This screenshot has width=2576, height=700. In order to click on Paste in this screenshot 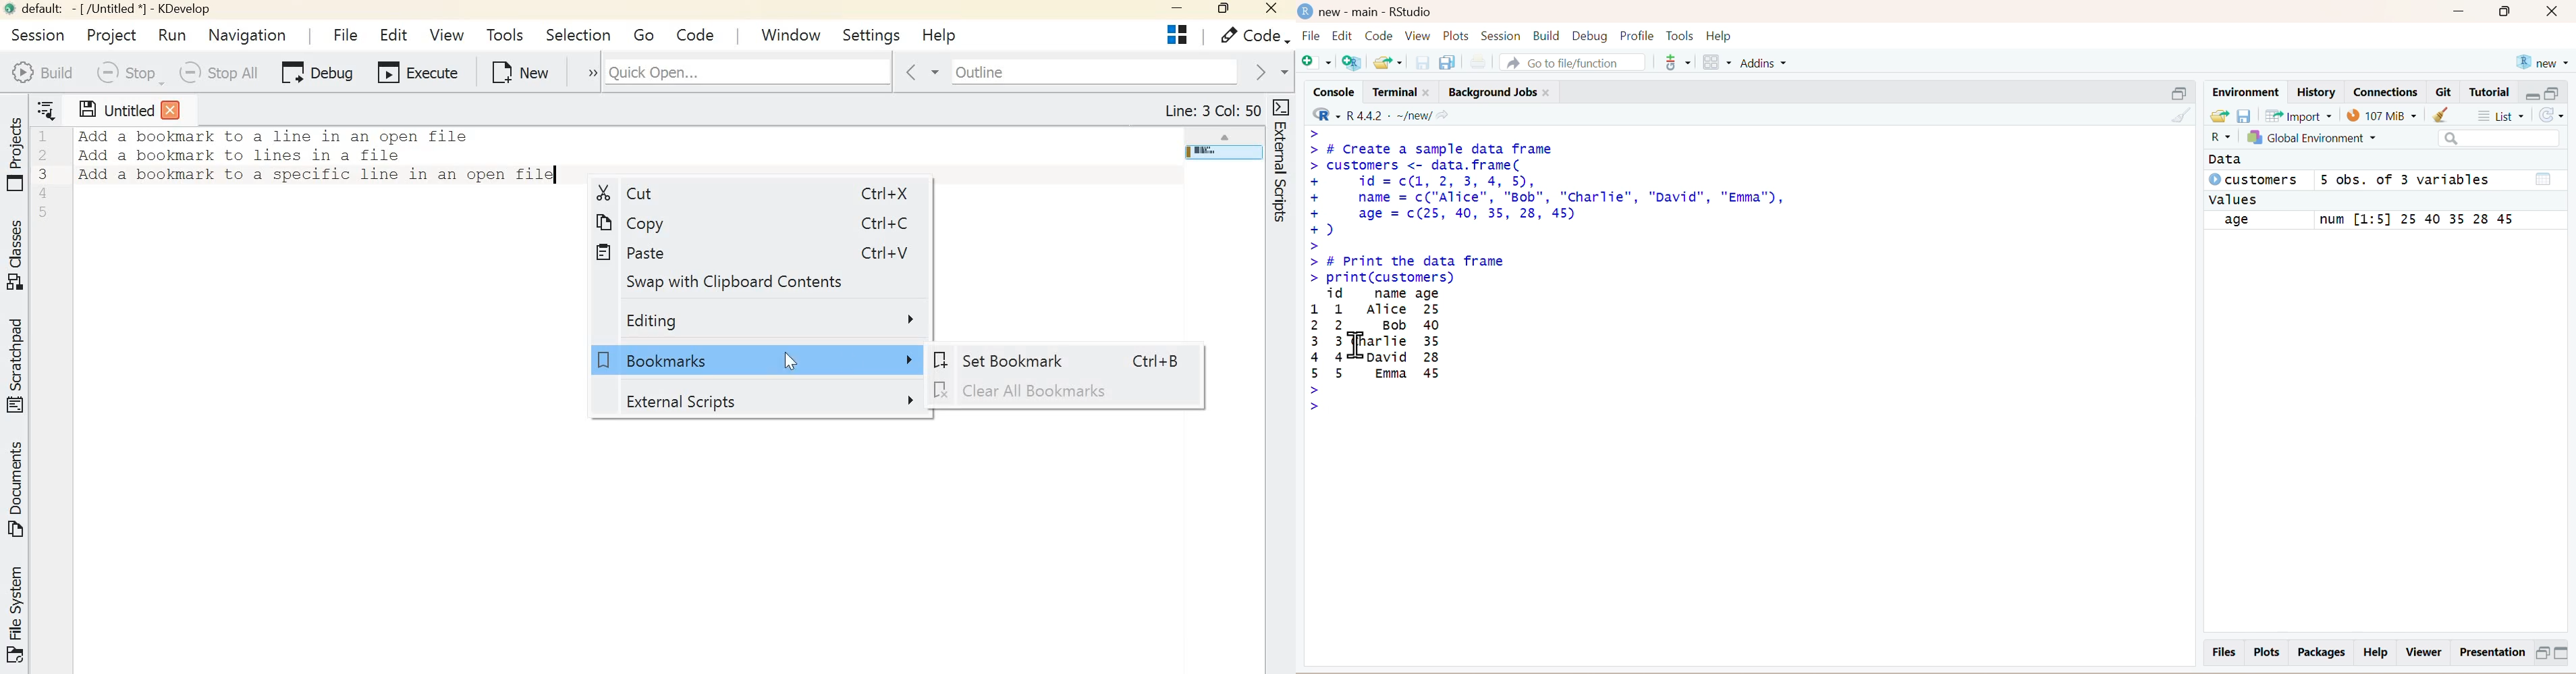, I will do `click(634, 252)`.